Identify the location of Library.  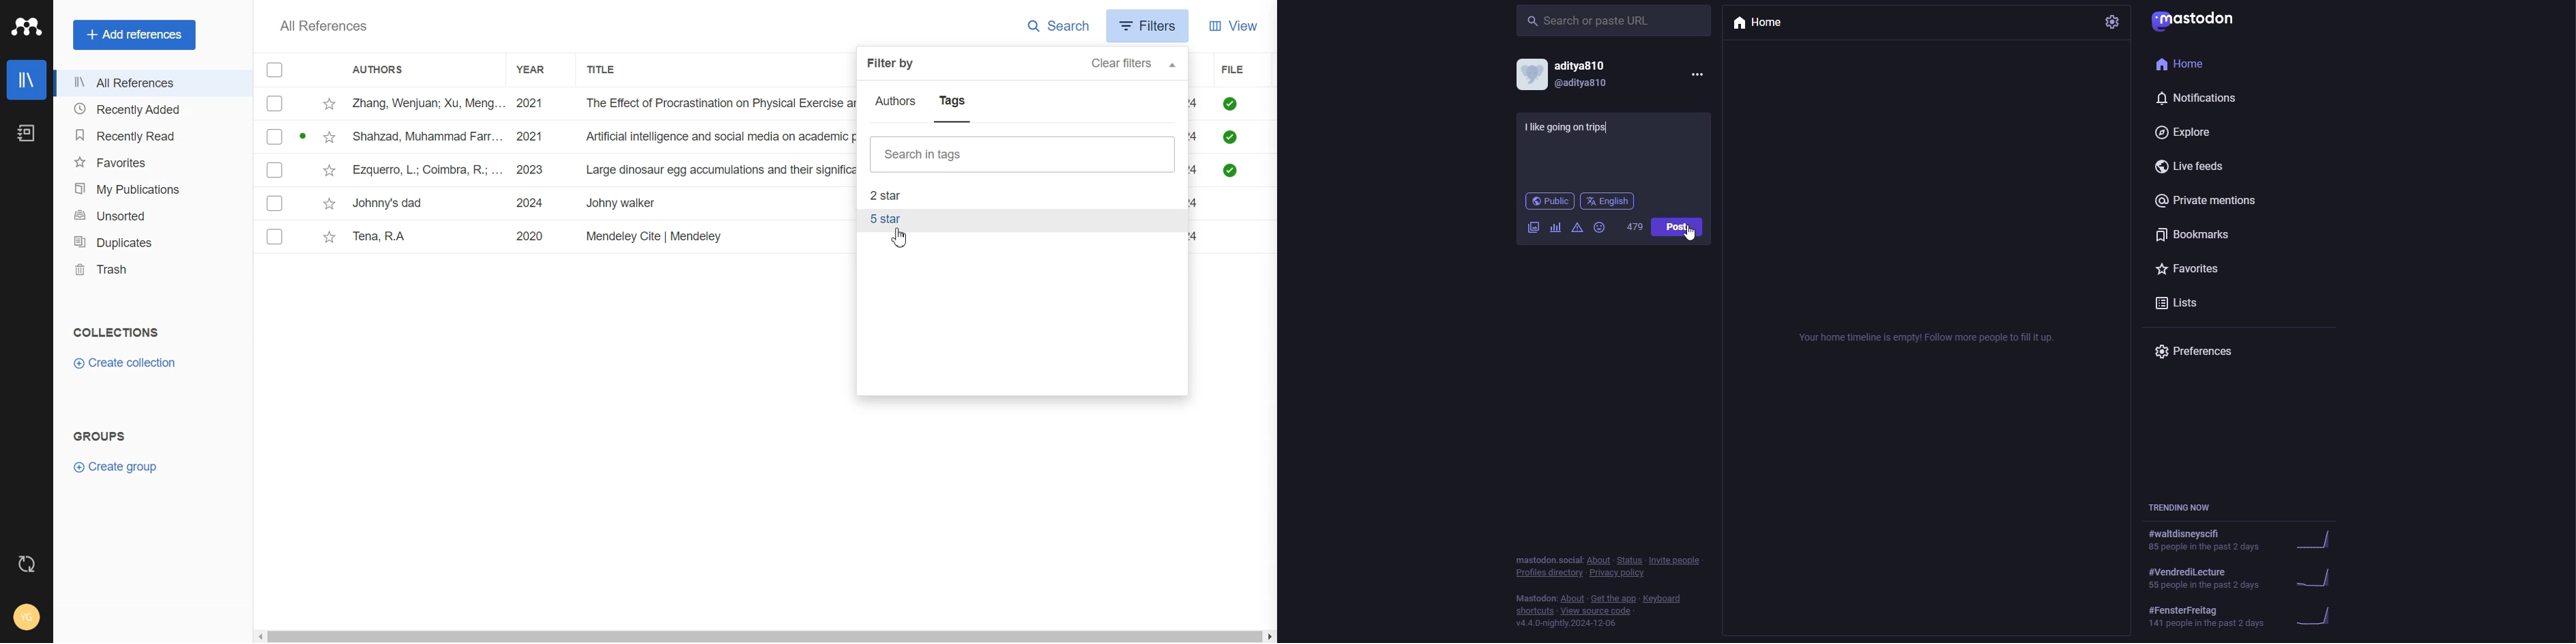
(27, 80).